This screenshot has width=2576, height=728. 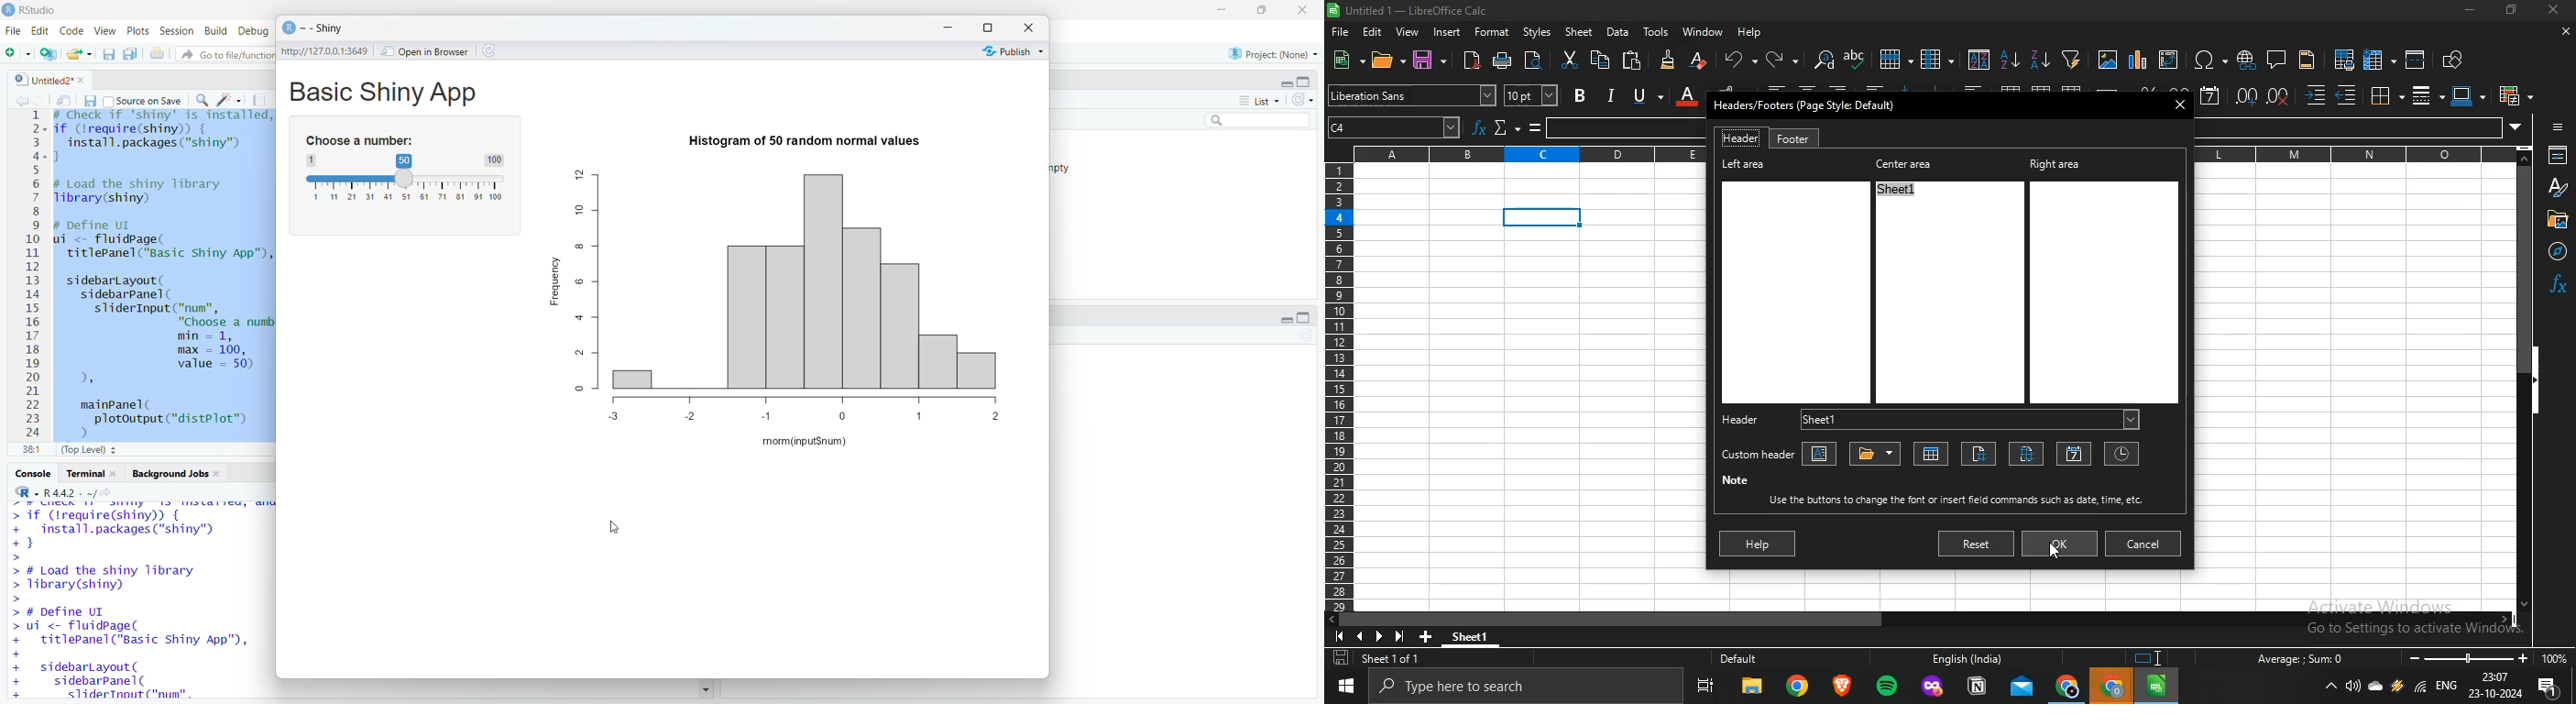 What do you see at coordinates (1975, 544) in the screenshot?
I see `reset` at bounding box center [1975, 544].